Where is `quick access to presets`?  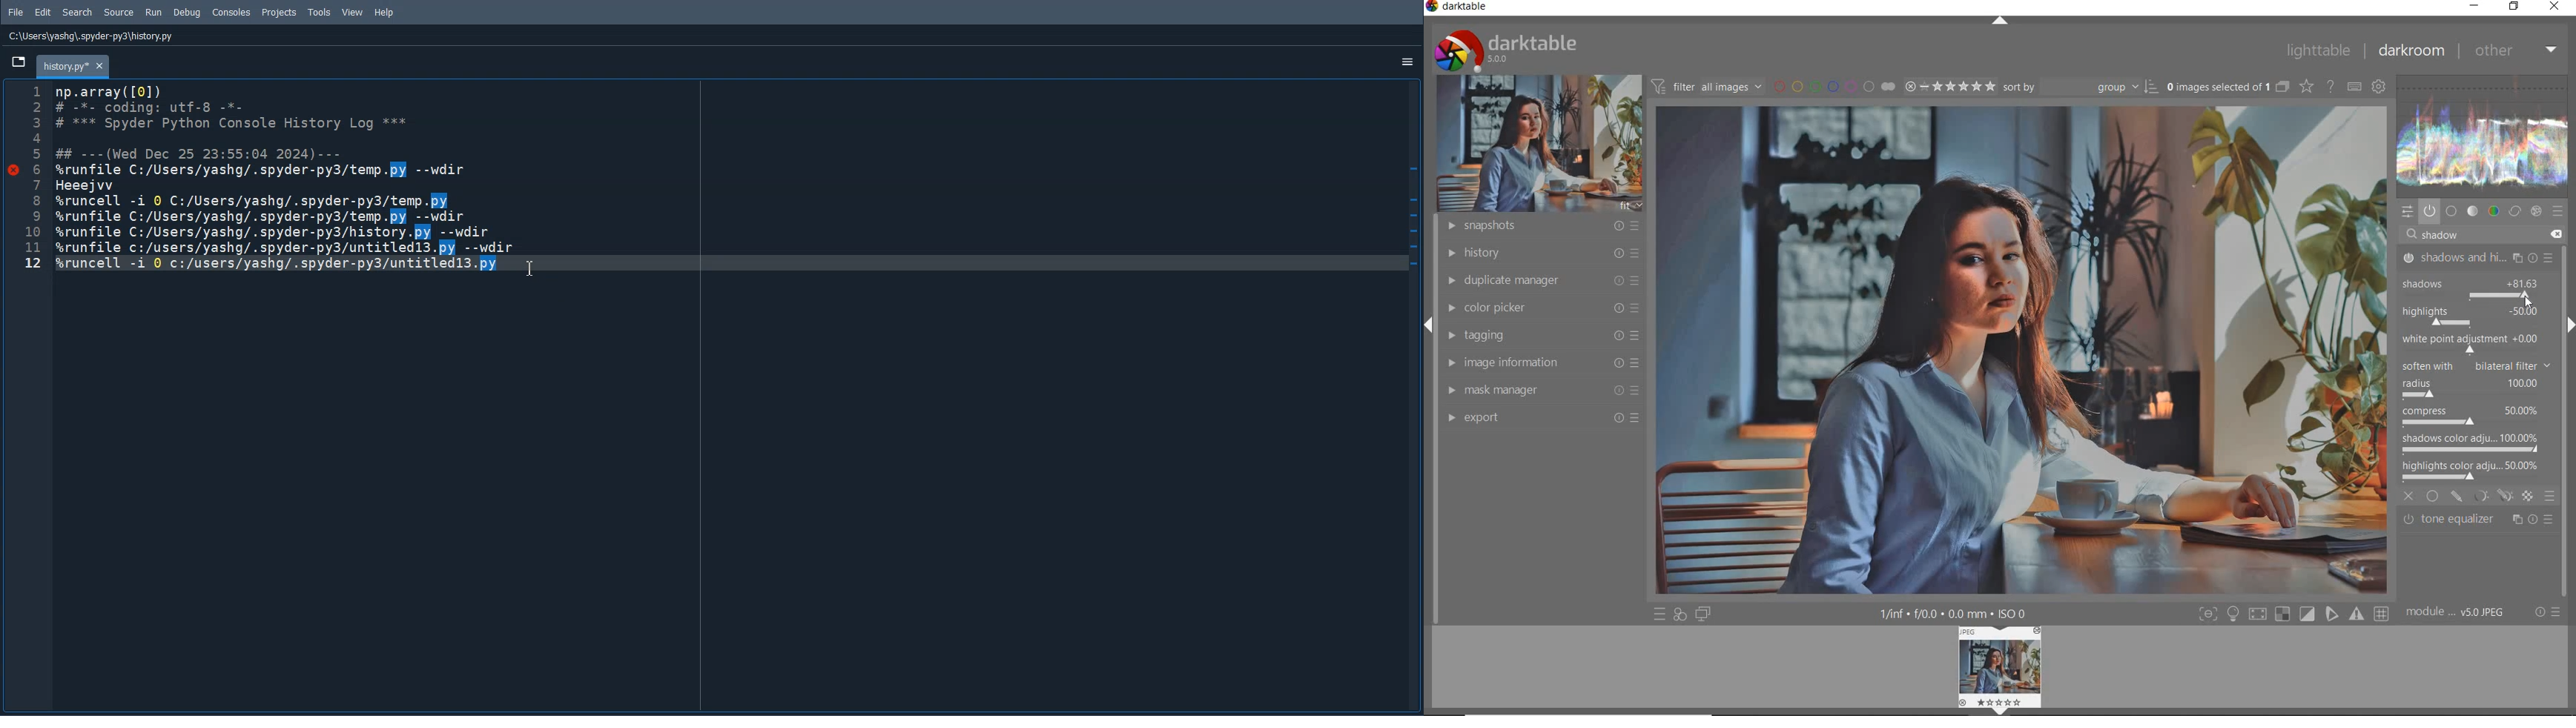
quick access to presets is located at coordinates (1660, 614).